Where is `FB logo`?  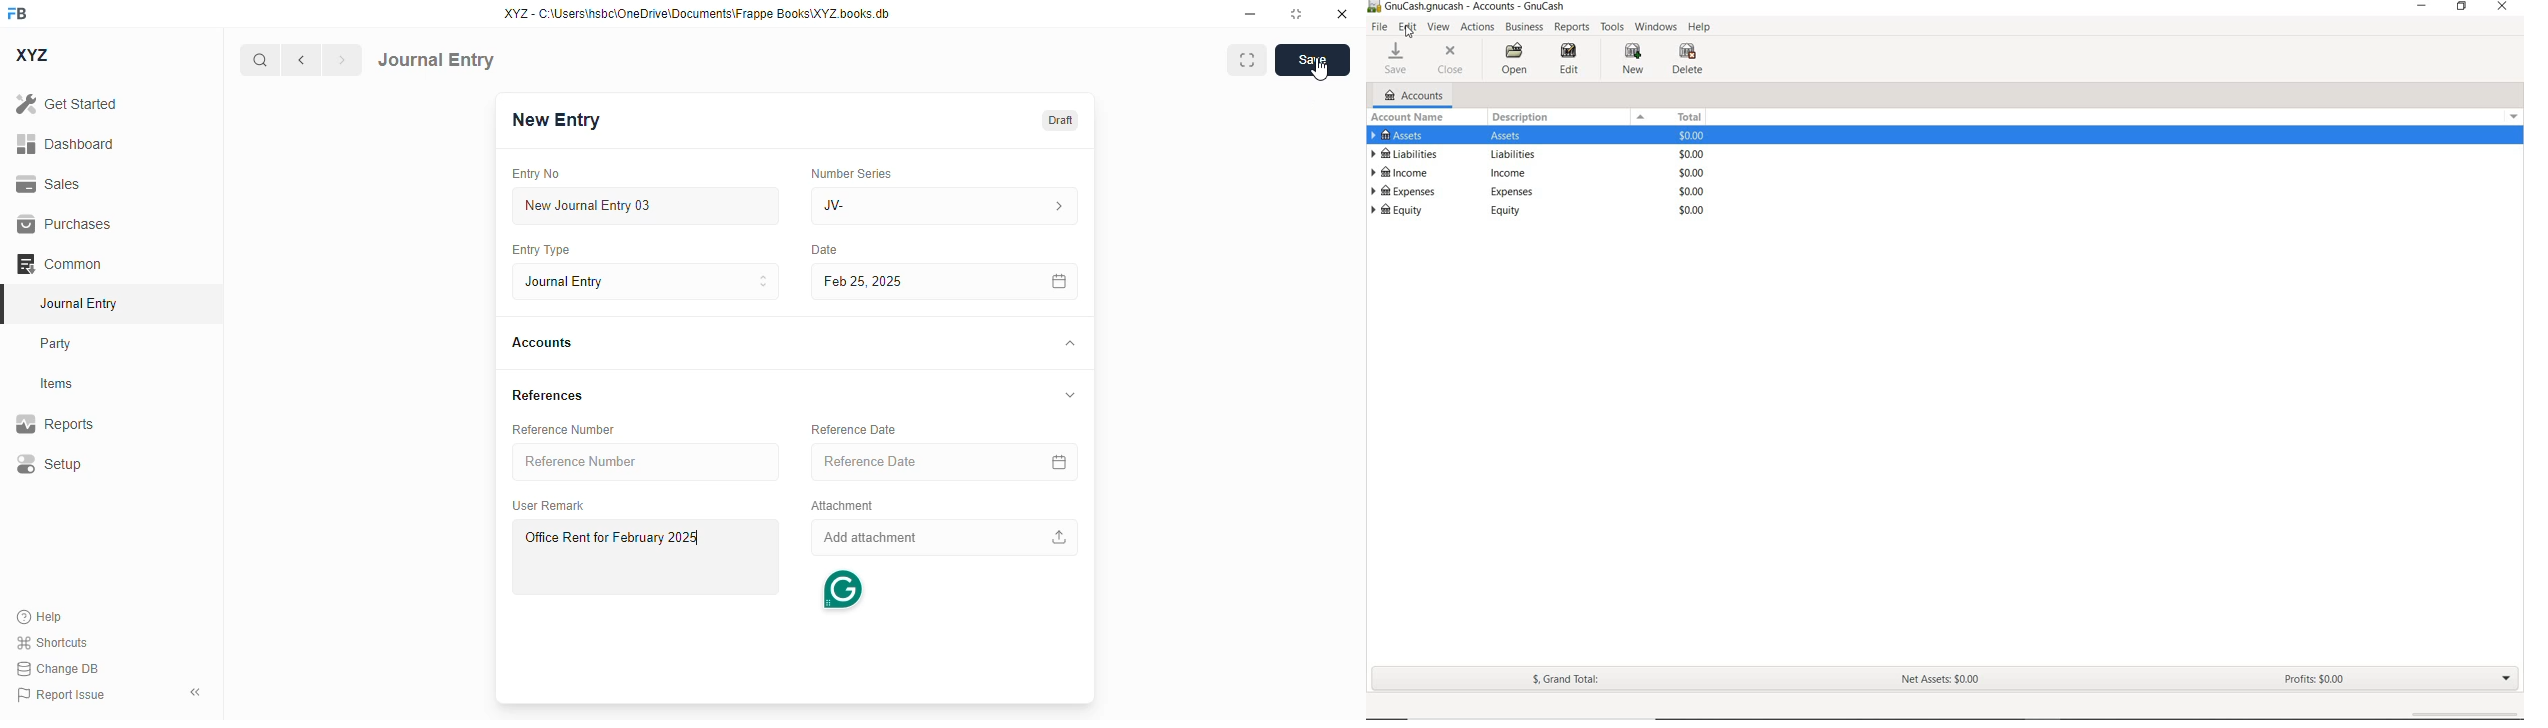
FB logo is located at coordinates (17, 12).